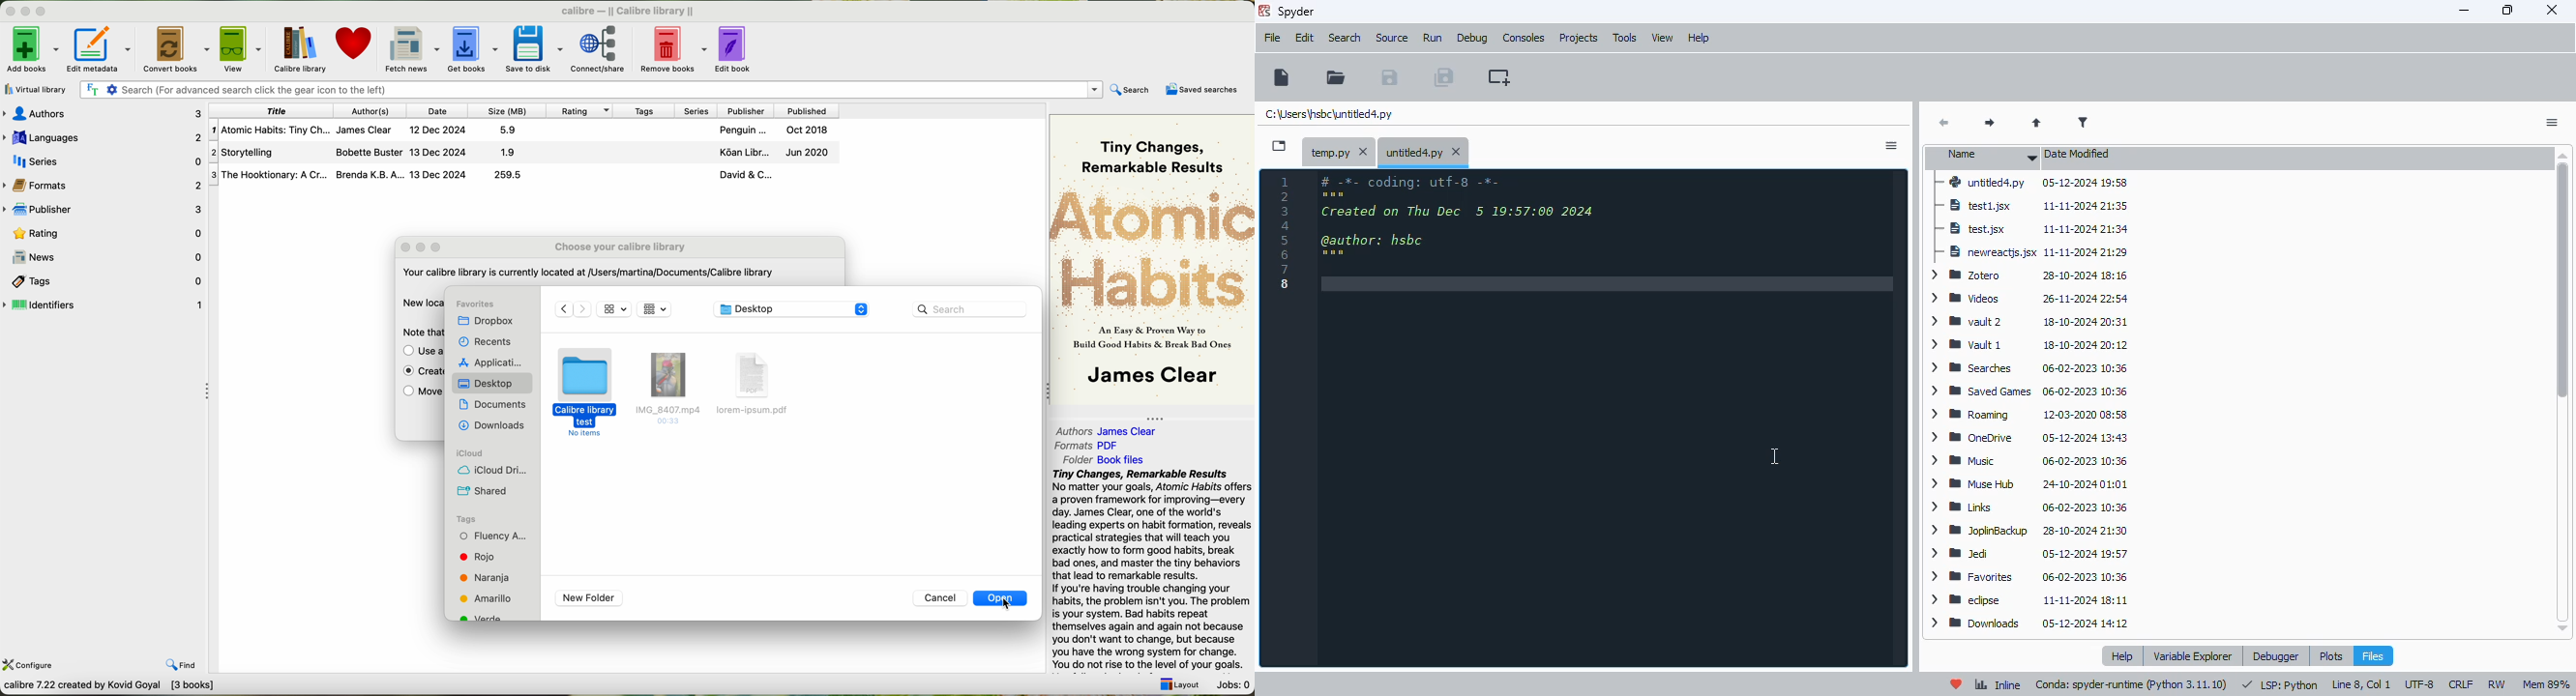  What do you see at coordinates (1578, 40) in the screenshot?
I see `projects` at bounding box center [1578, 40].